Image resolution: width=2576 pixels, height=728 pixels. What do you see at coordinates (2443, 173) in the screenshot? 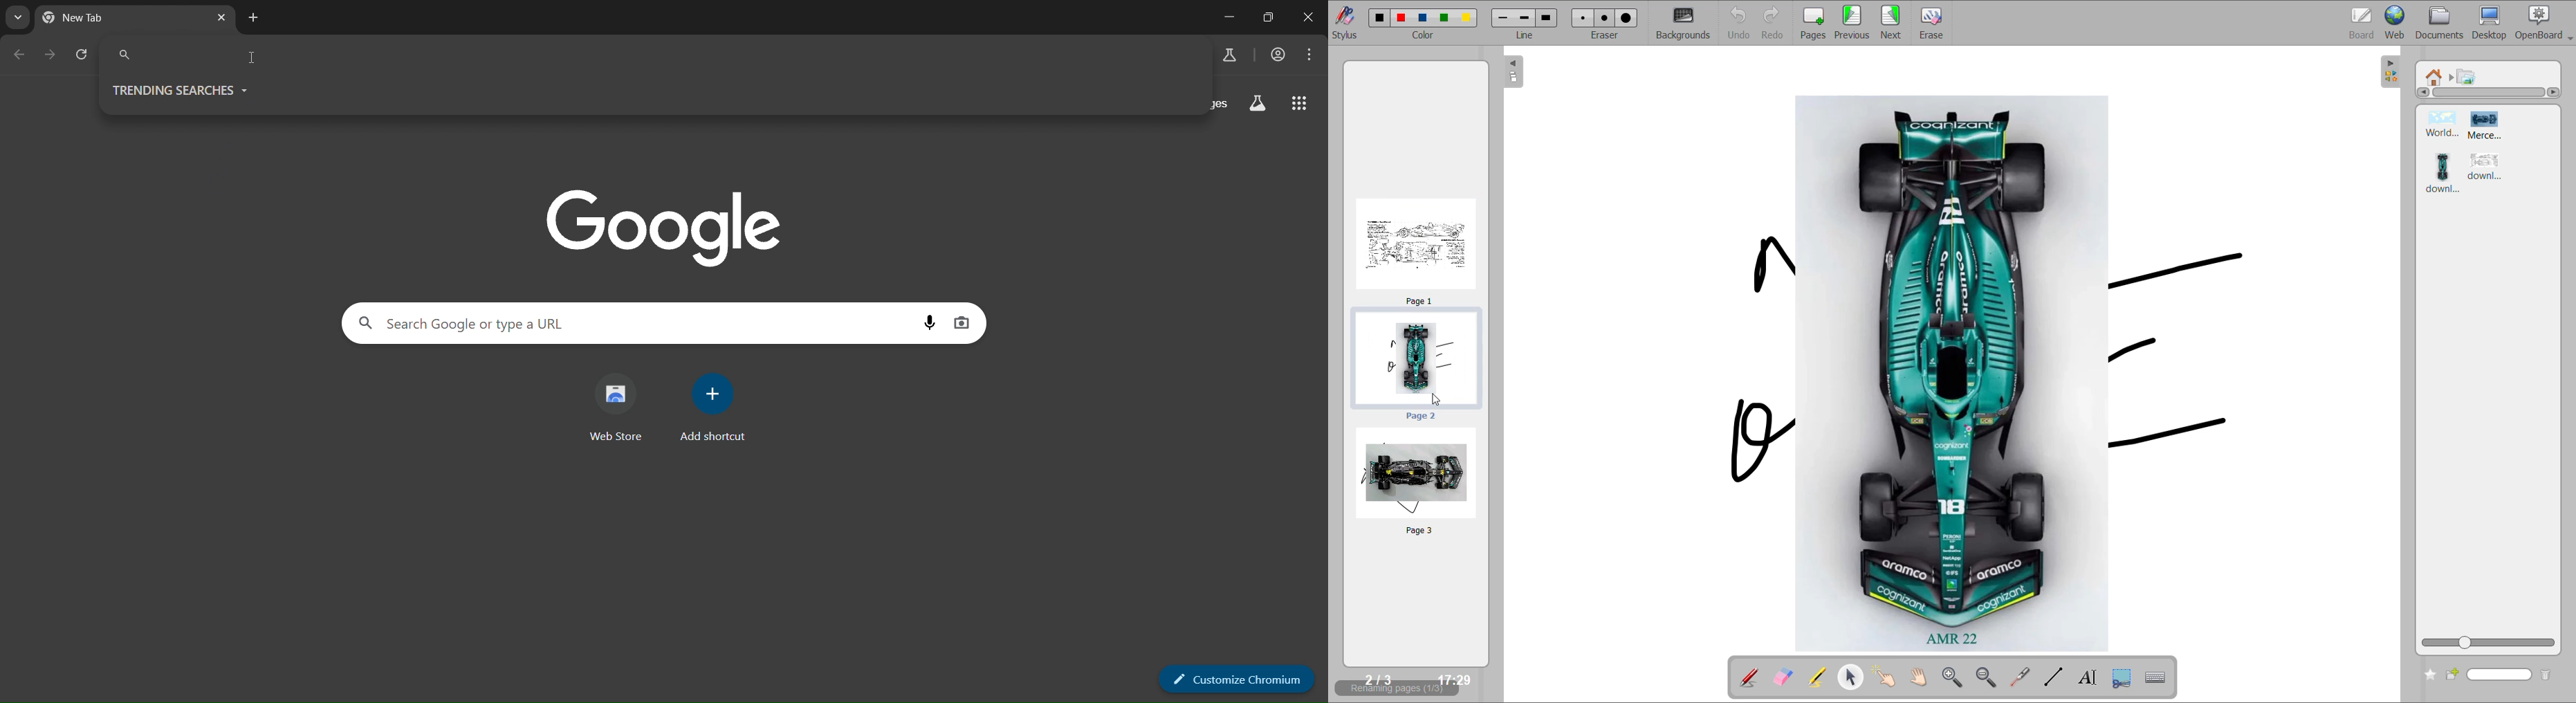
I see `image 3` at bounding box center [2443, 173].